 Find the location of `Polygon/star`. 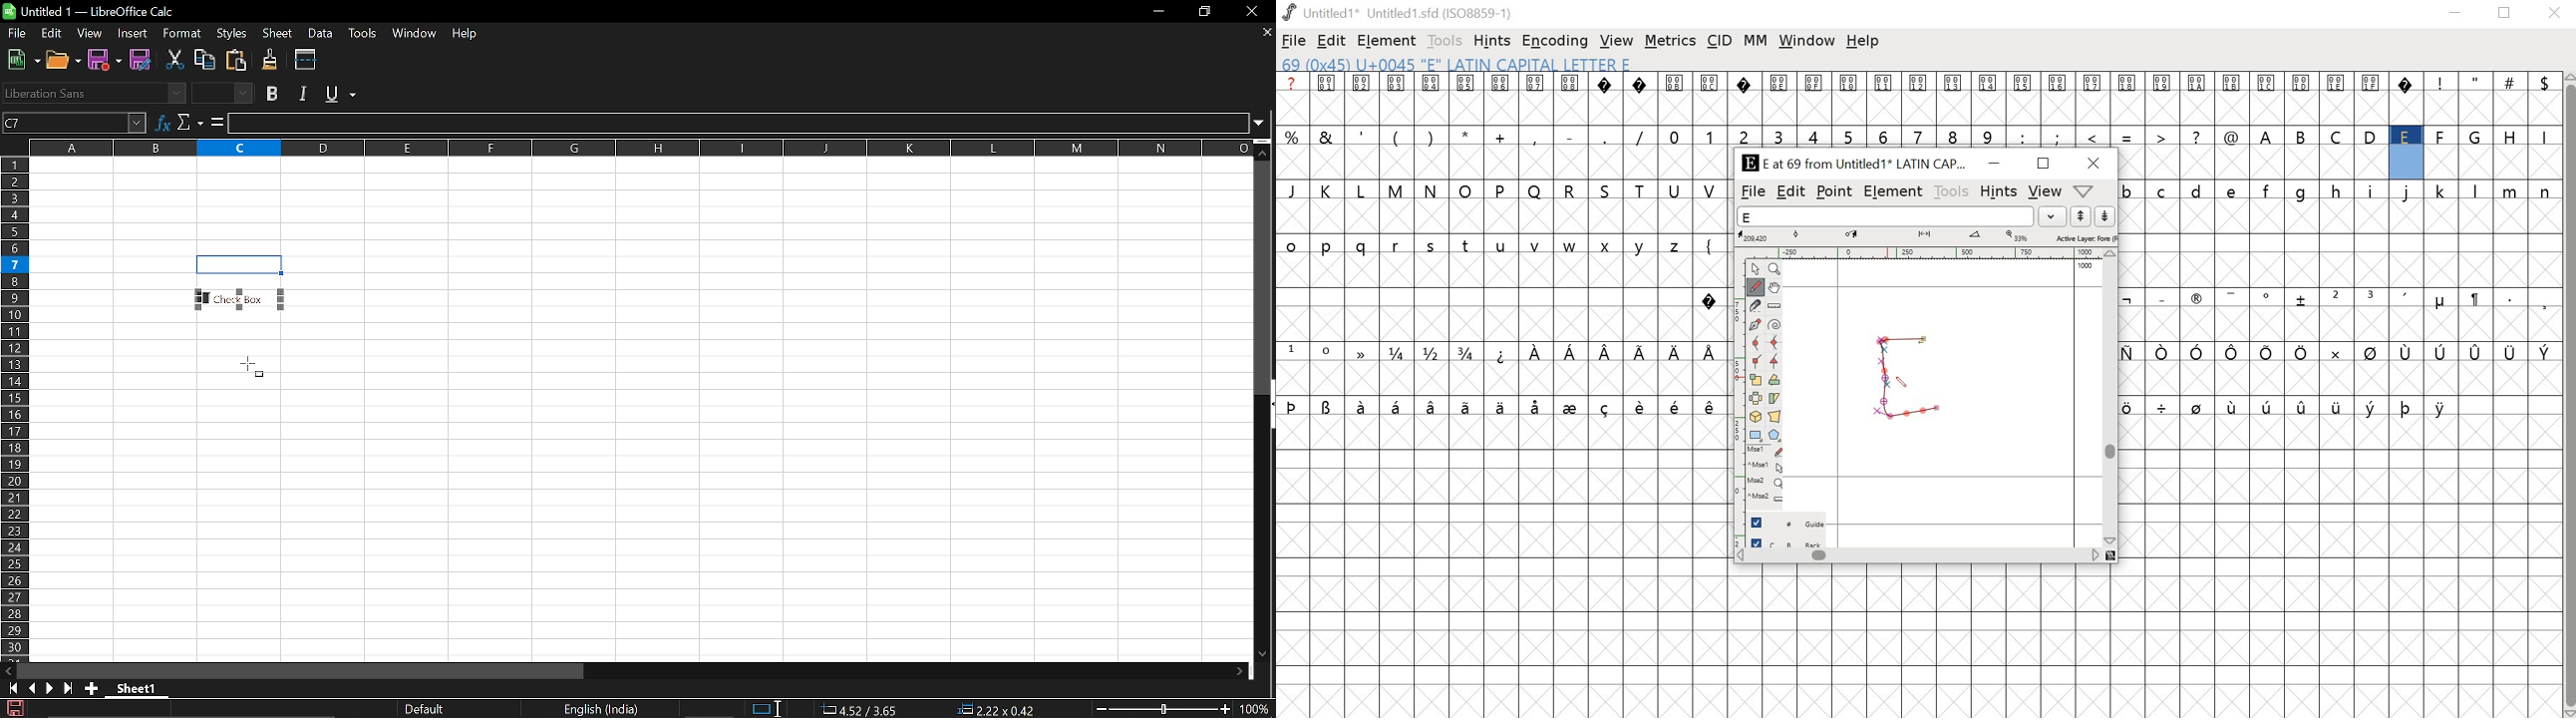

Polygon/star is located at coordinates (1773, 436).